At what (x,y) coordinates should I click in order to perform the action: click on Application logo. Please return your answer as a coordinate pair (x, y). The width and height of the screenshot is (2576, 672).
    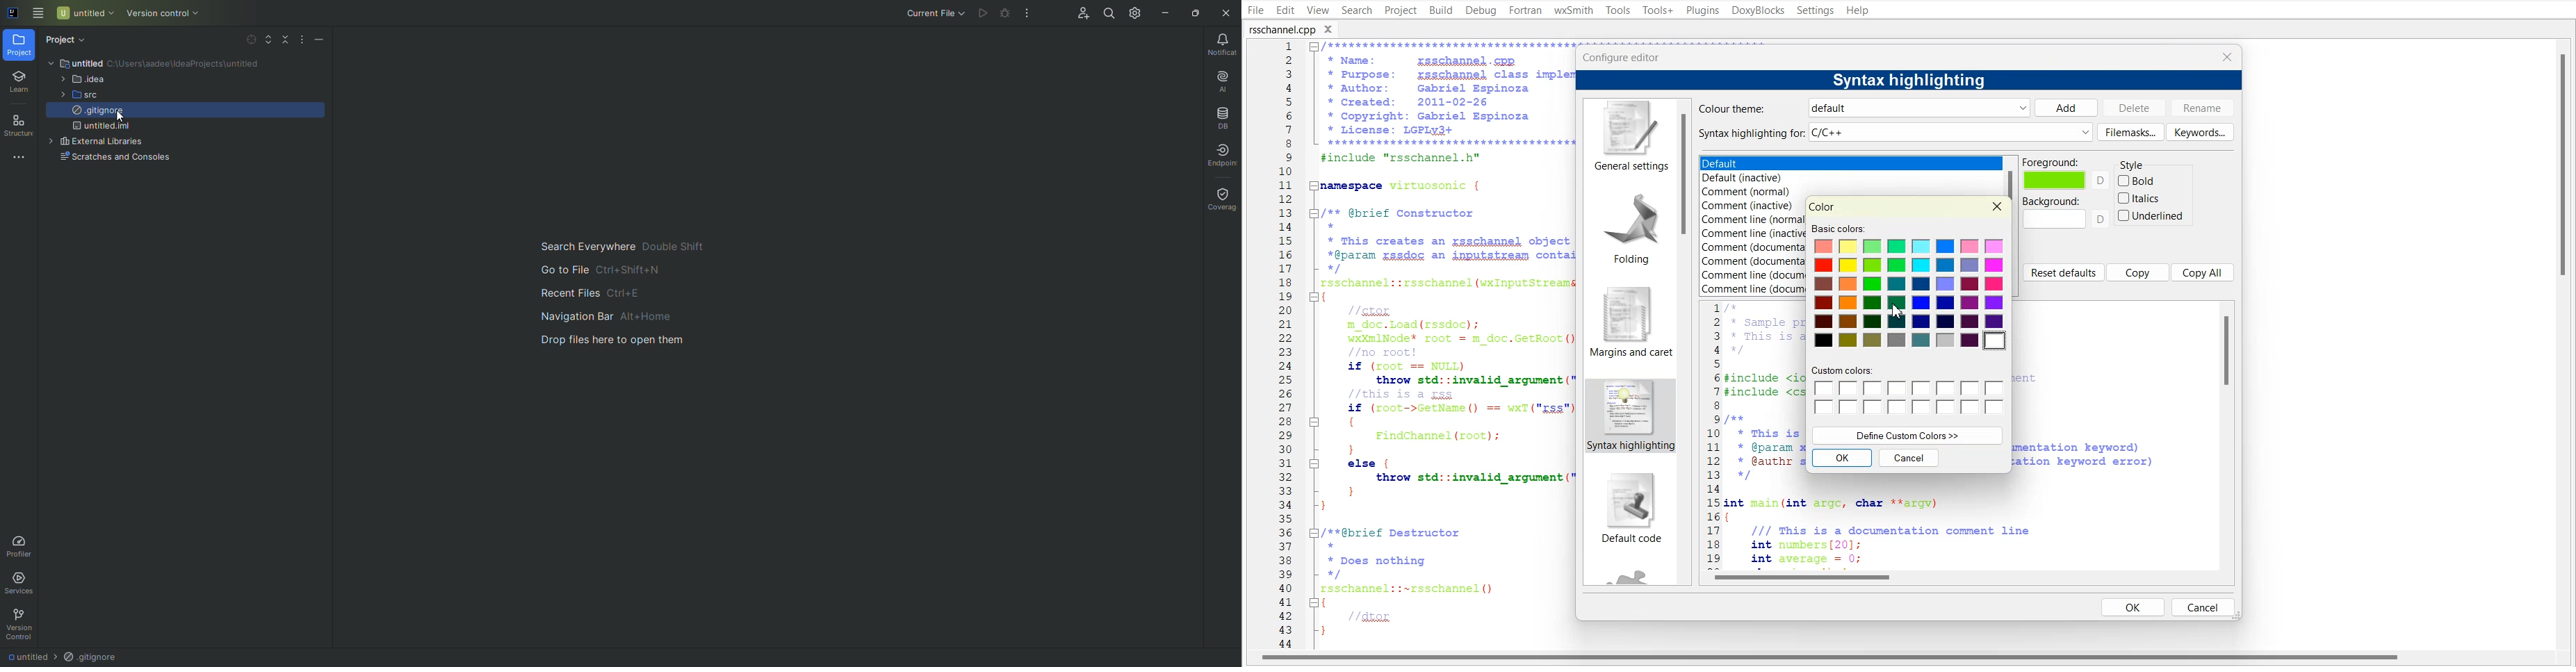
    Looking at the image, I should click on (12, 13).